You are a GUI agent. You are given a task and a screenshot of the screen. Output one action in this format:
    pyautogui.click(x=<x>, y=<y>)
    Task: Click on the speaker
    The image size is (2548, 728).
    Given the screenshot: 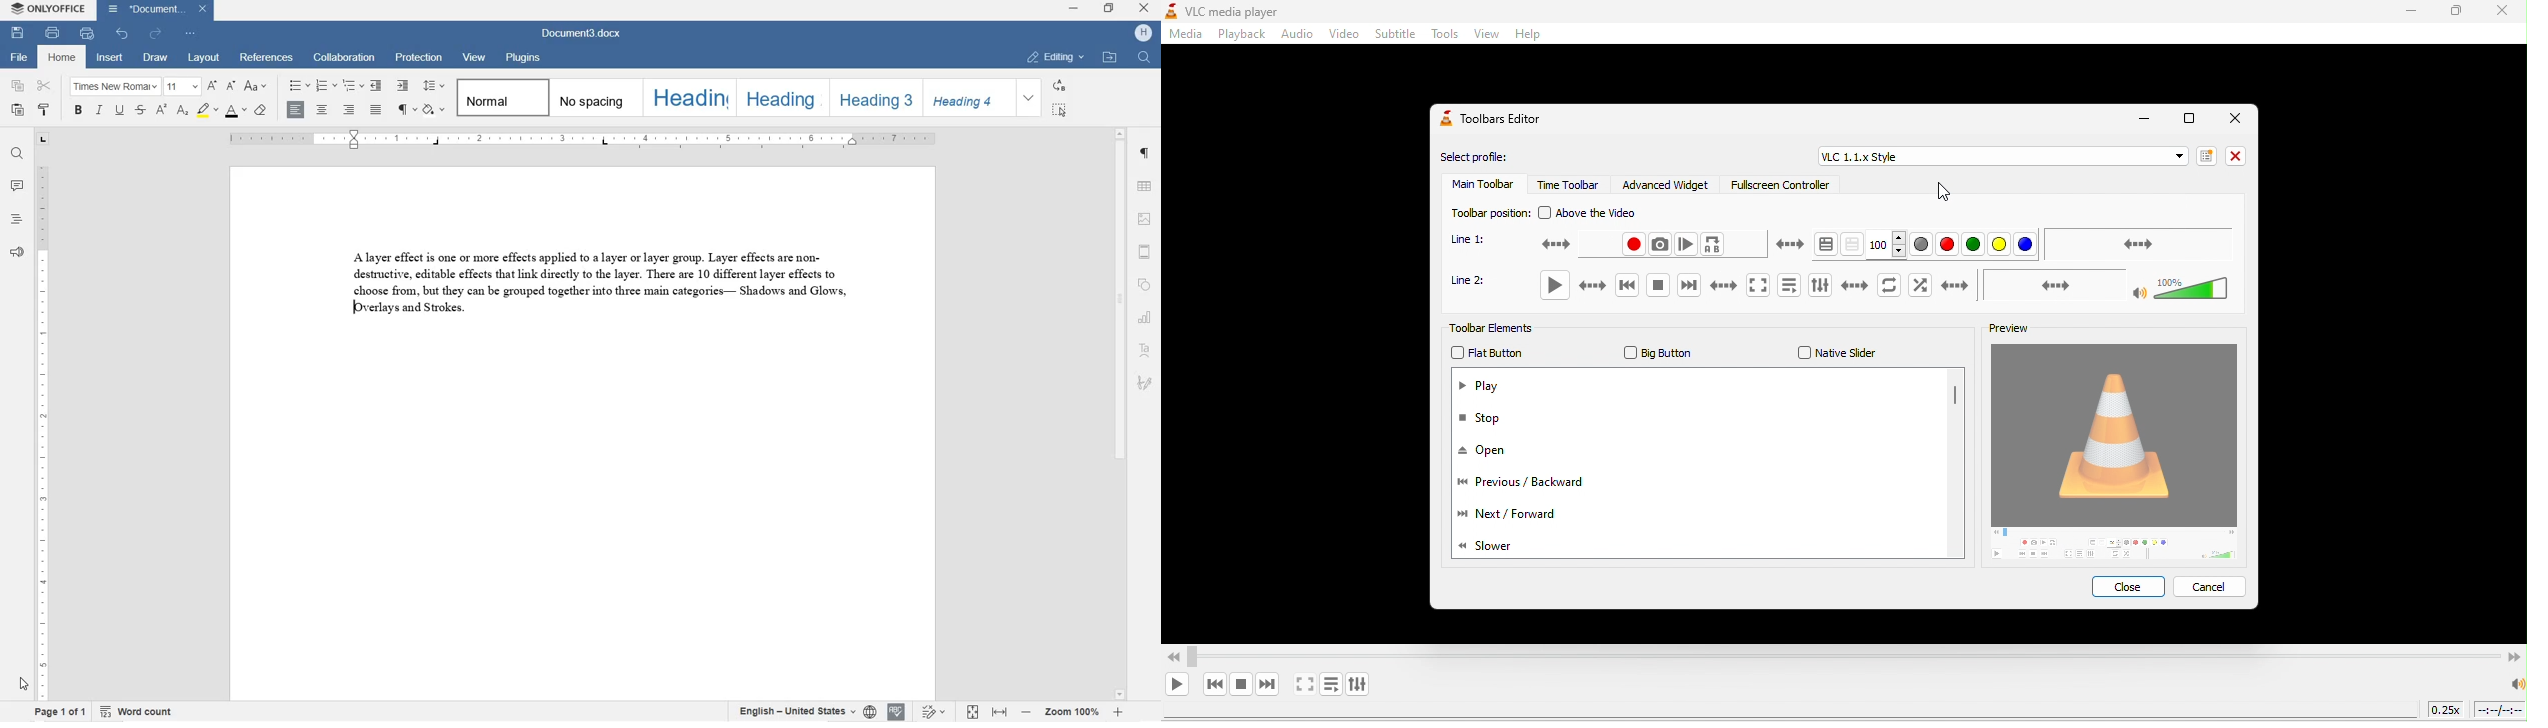 What is the action you would take?
    pyautogui.click(x=2515, y=684)
    